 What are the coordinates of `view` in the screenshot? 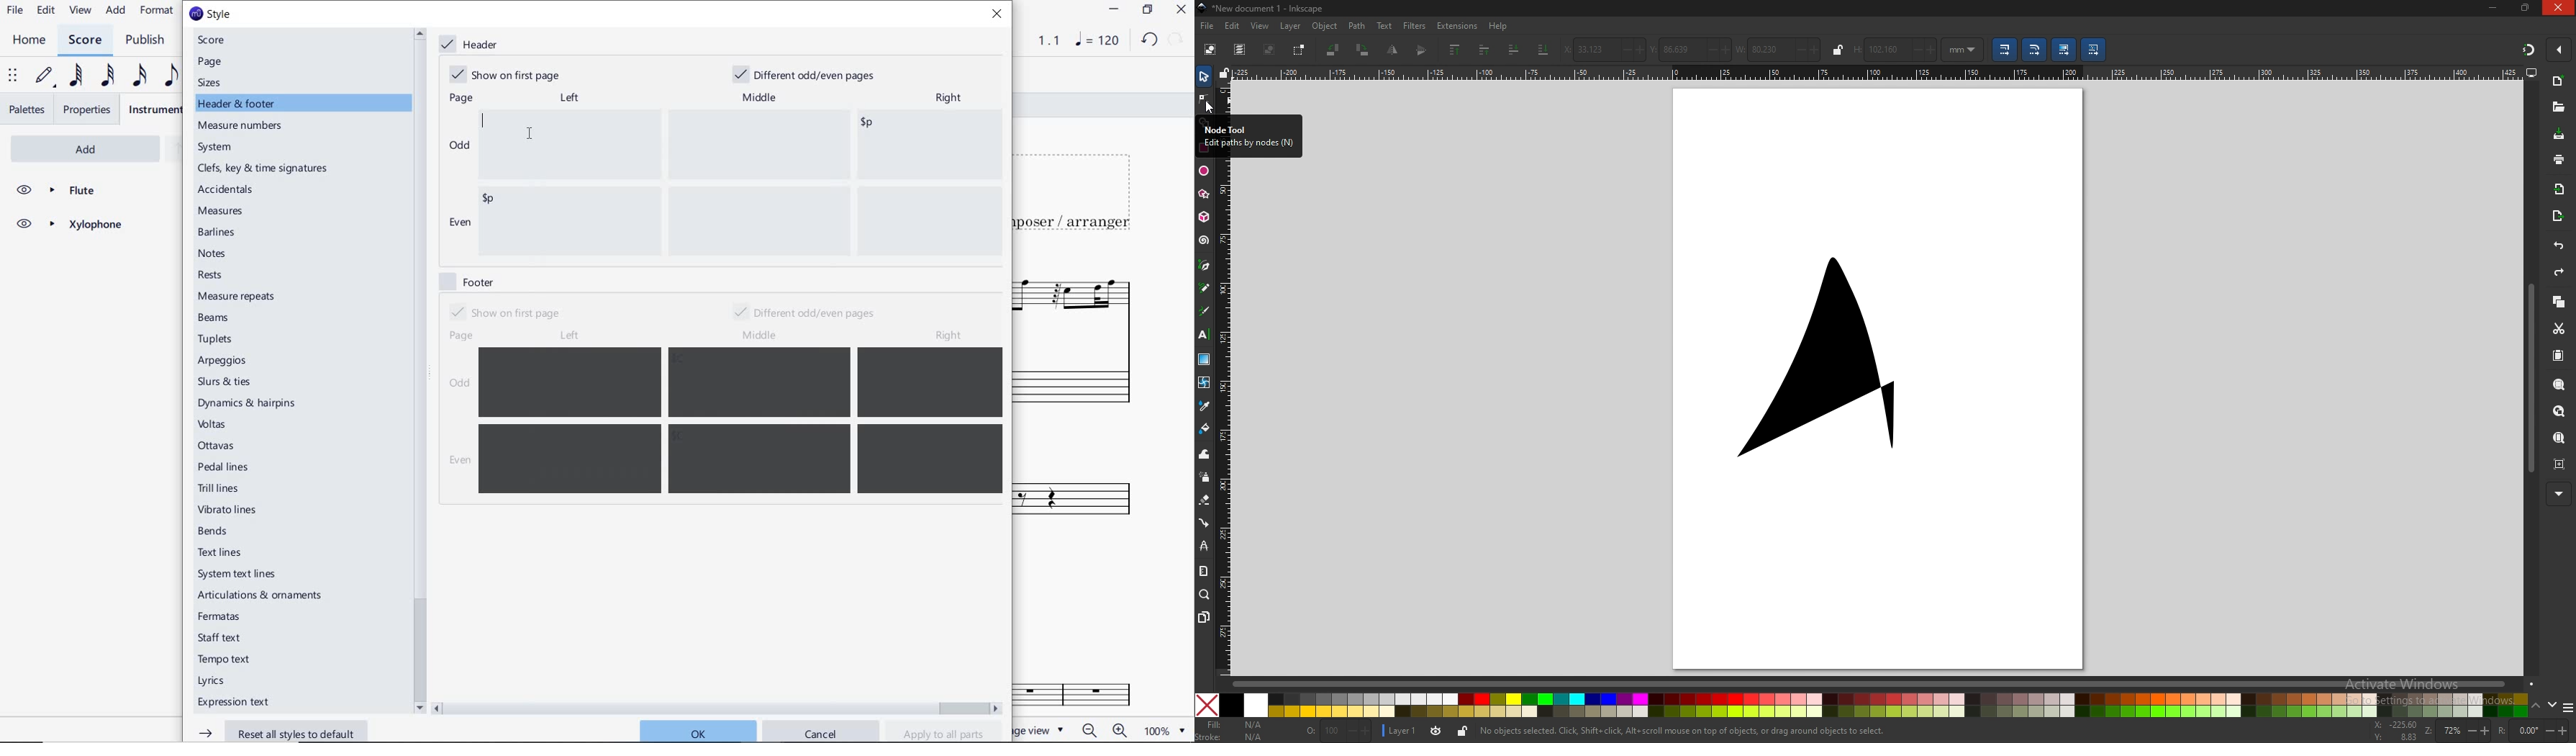 It's located at (1261, 27).